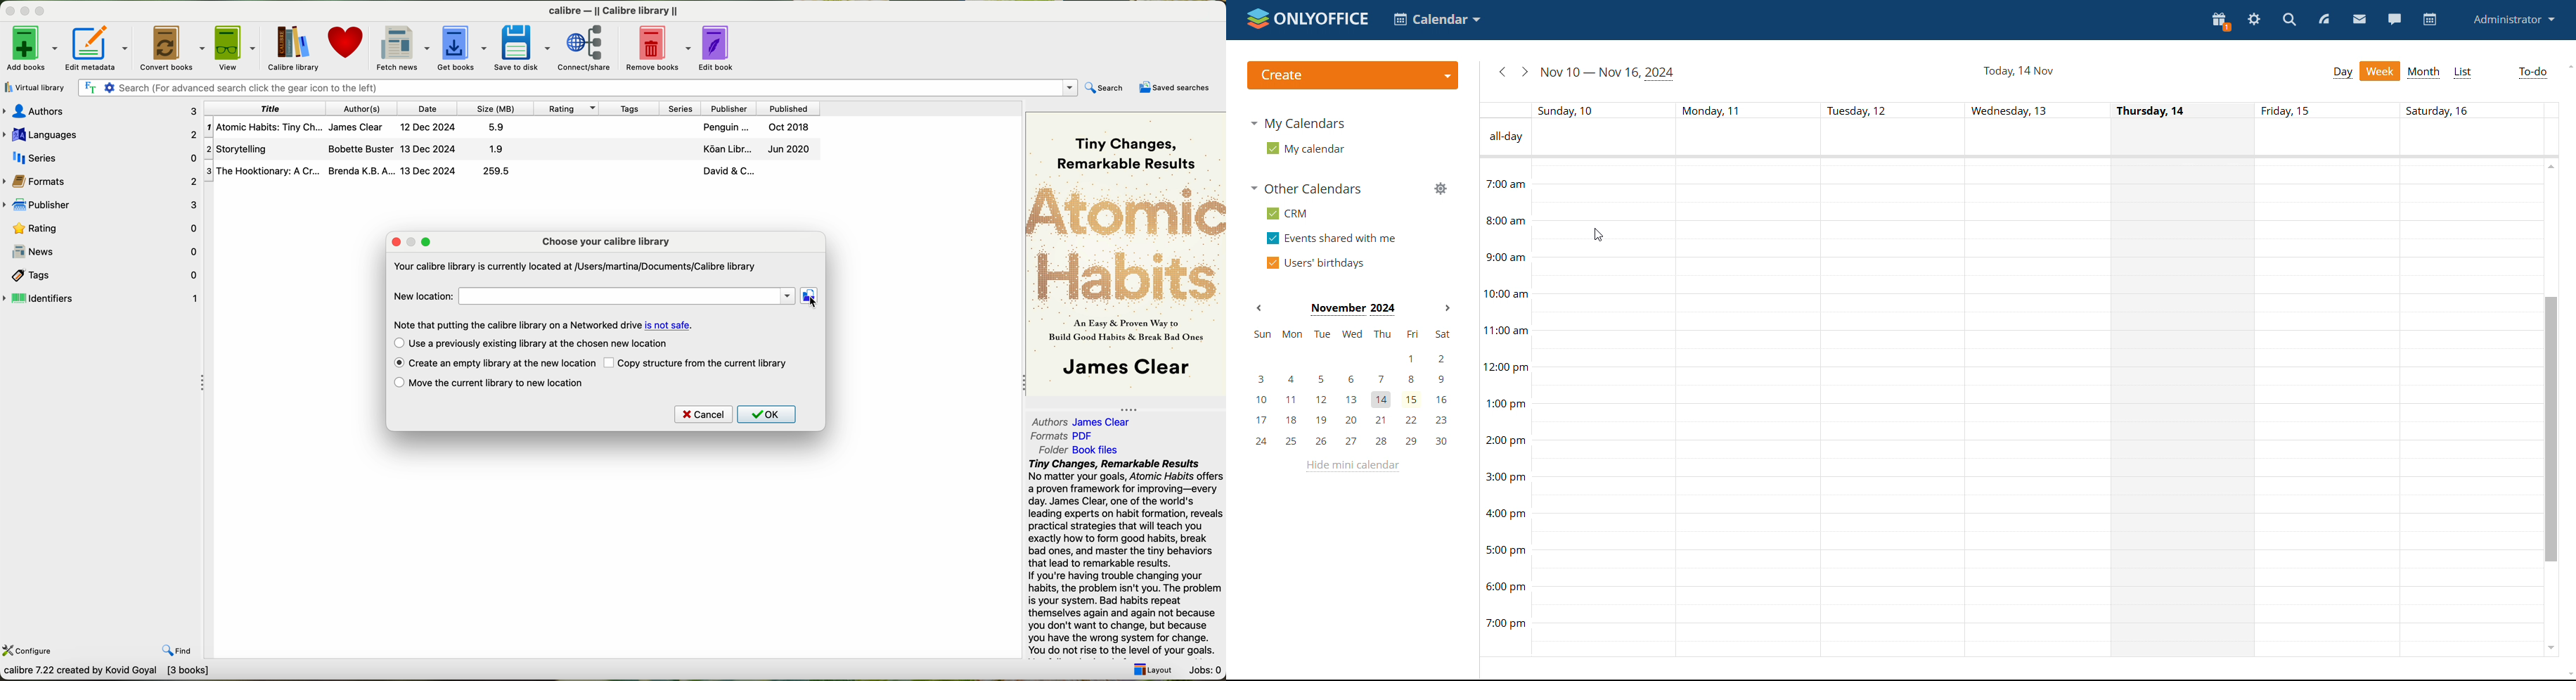 This screenshot has width=2576, height=700. I want to click on enable create an empty library, so click(494, 364).